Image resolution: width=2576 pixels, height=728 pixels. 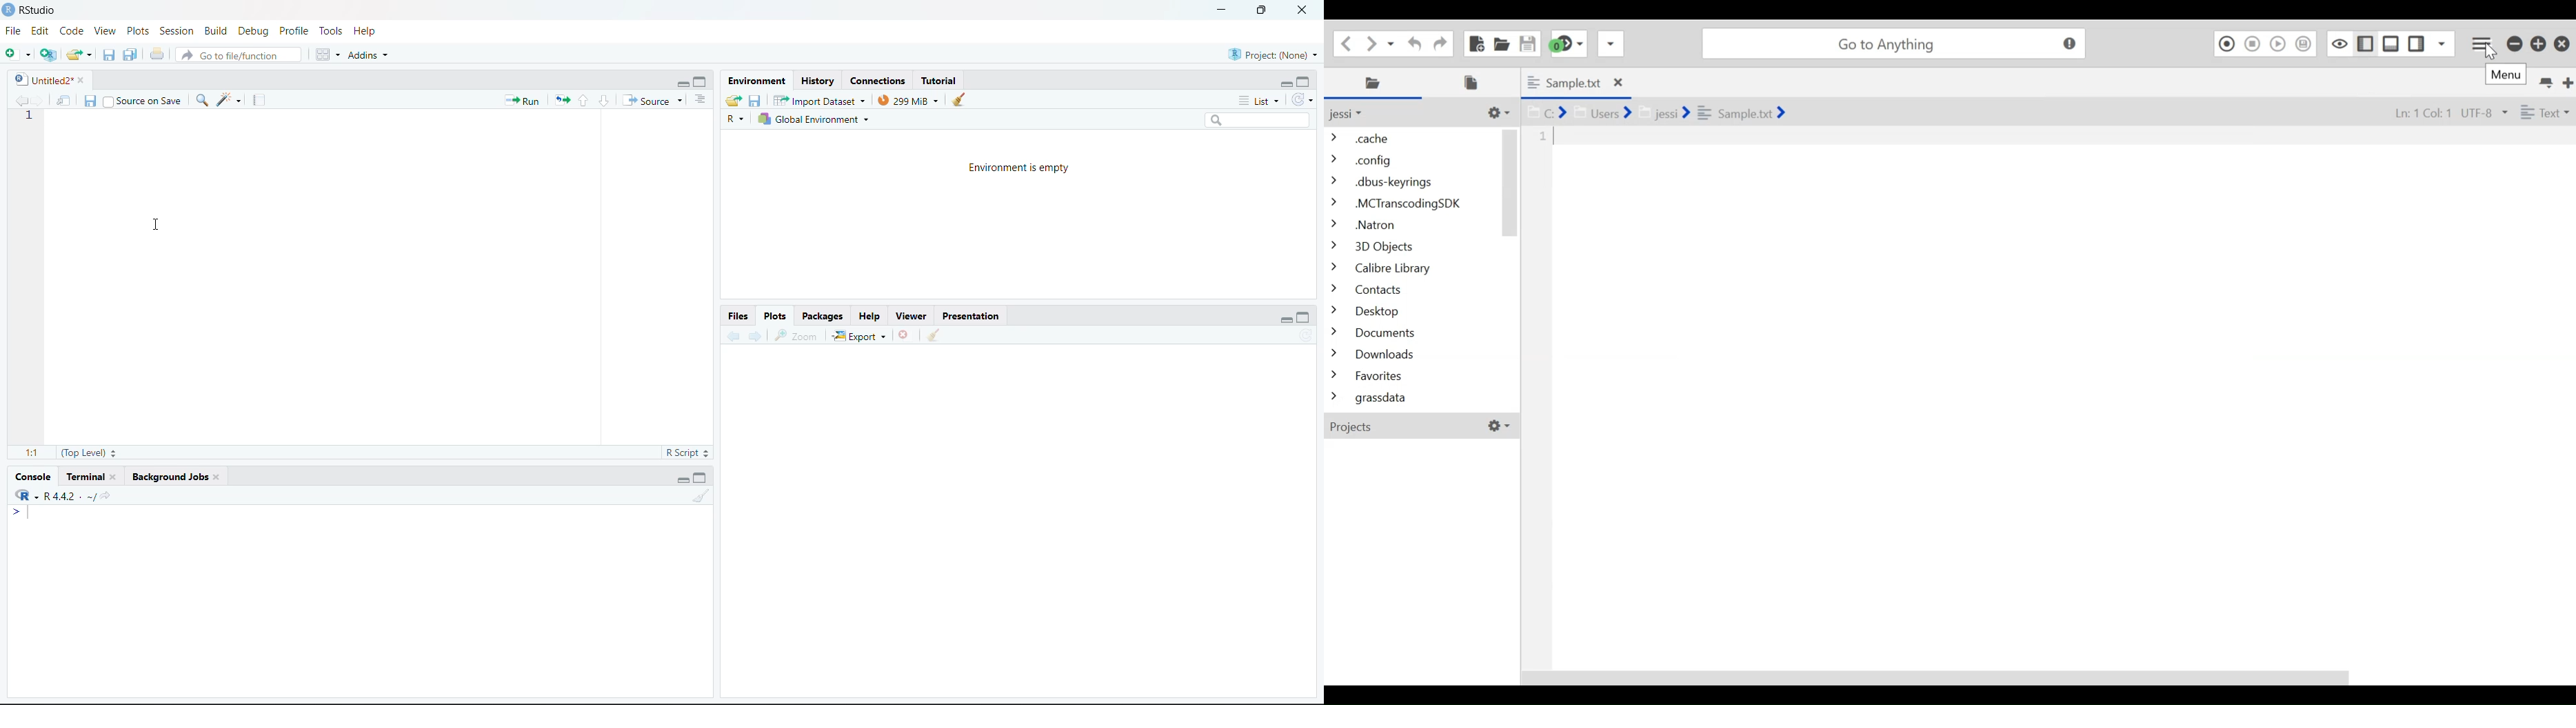 I want to click on remove the current plot, so click(x=906, y=334).